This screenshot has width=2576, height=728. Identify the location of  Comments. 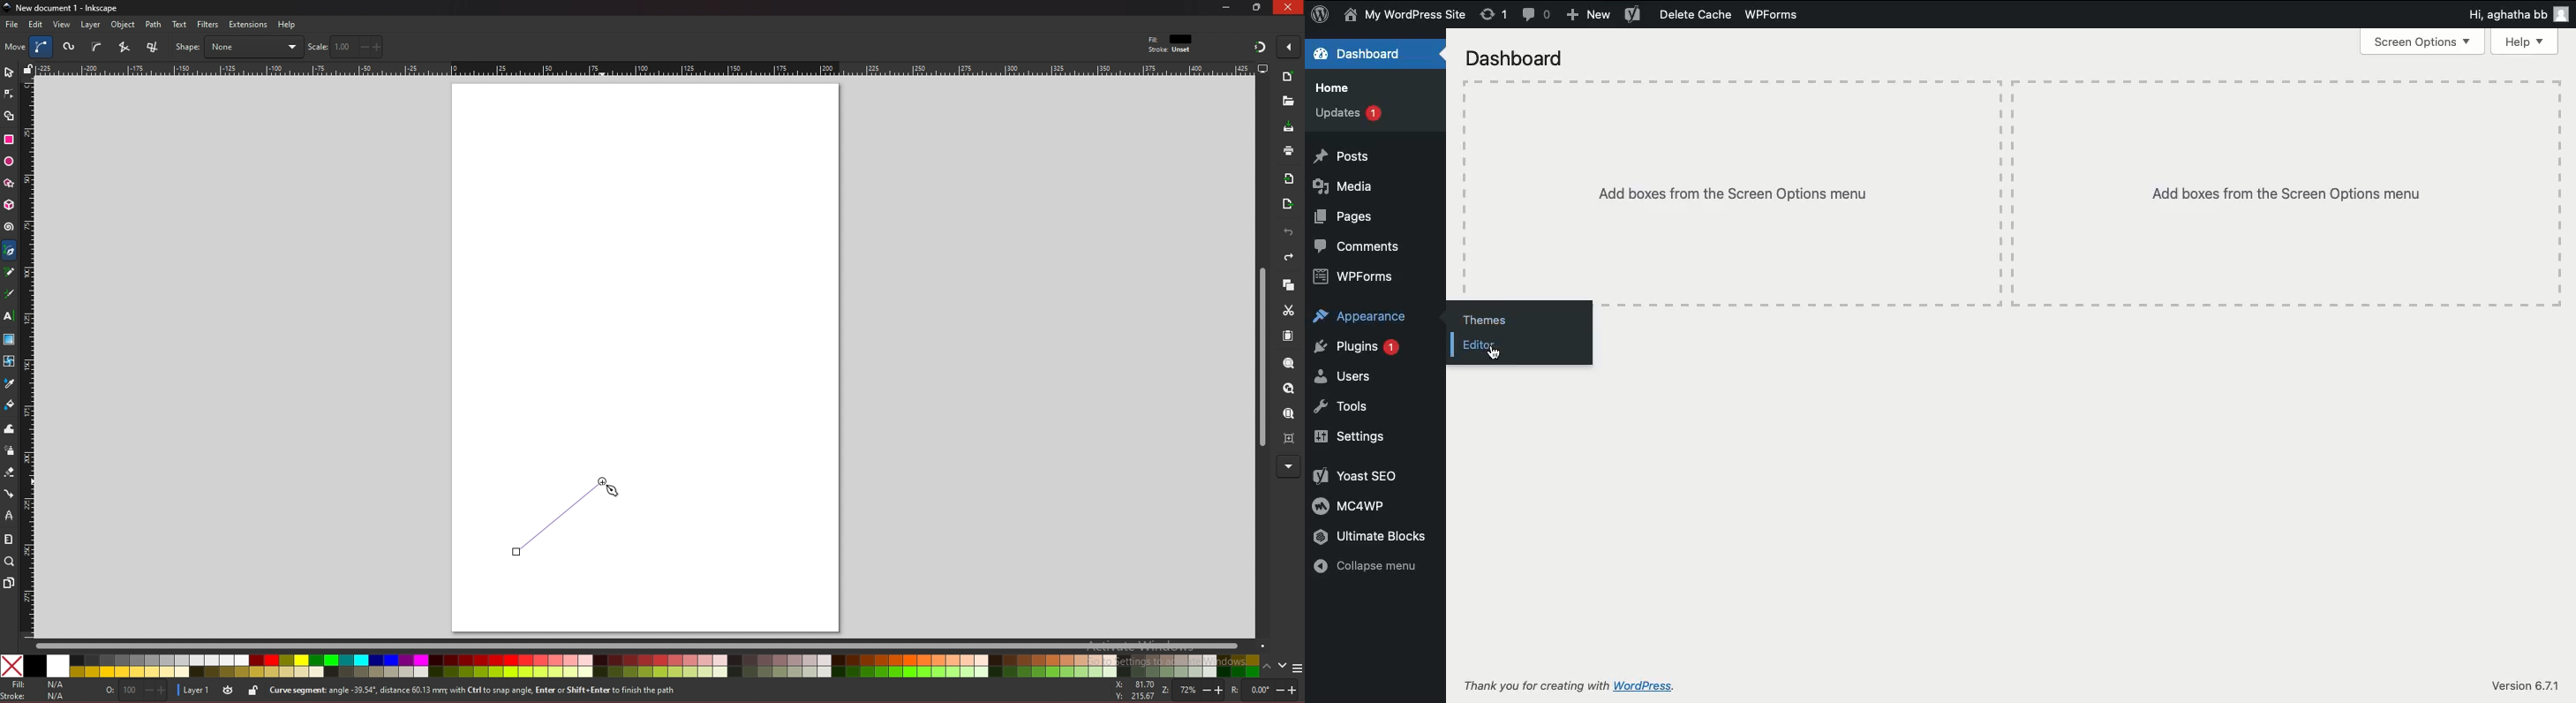
(1362, 246).